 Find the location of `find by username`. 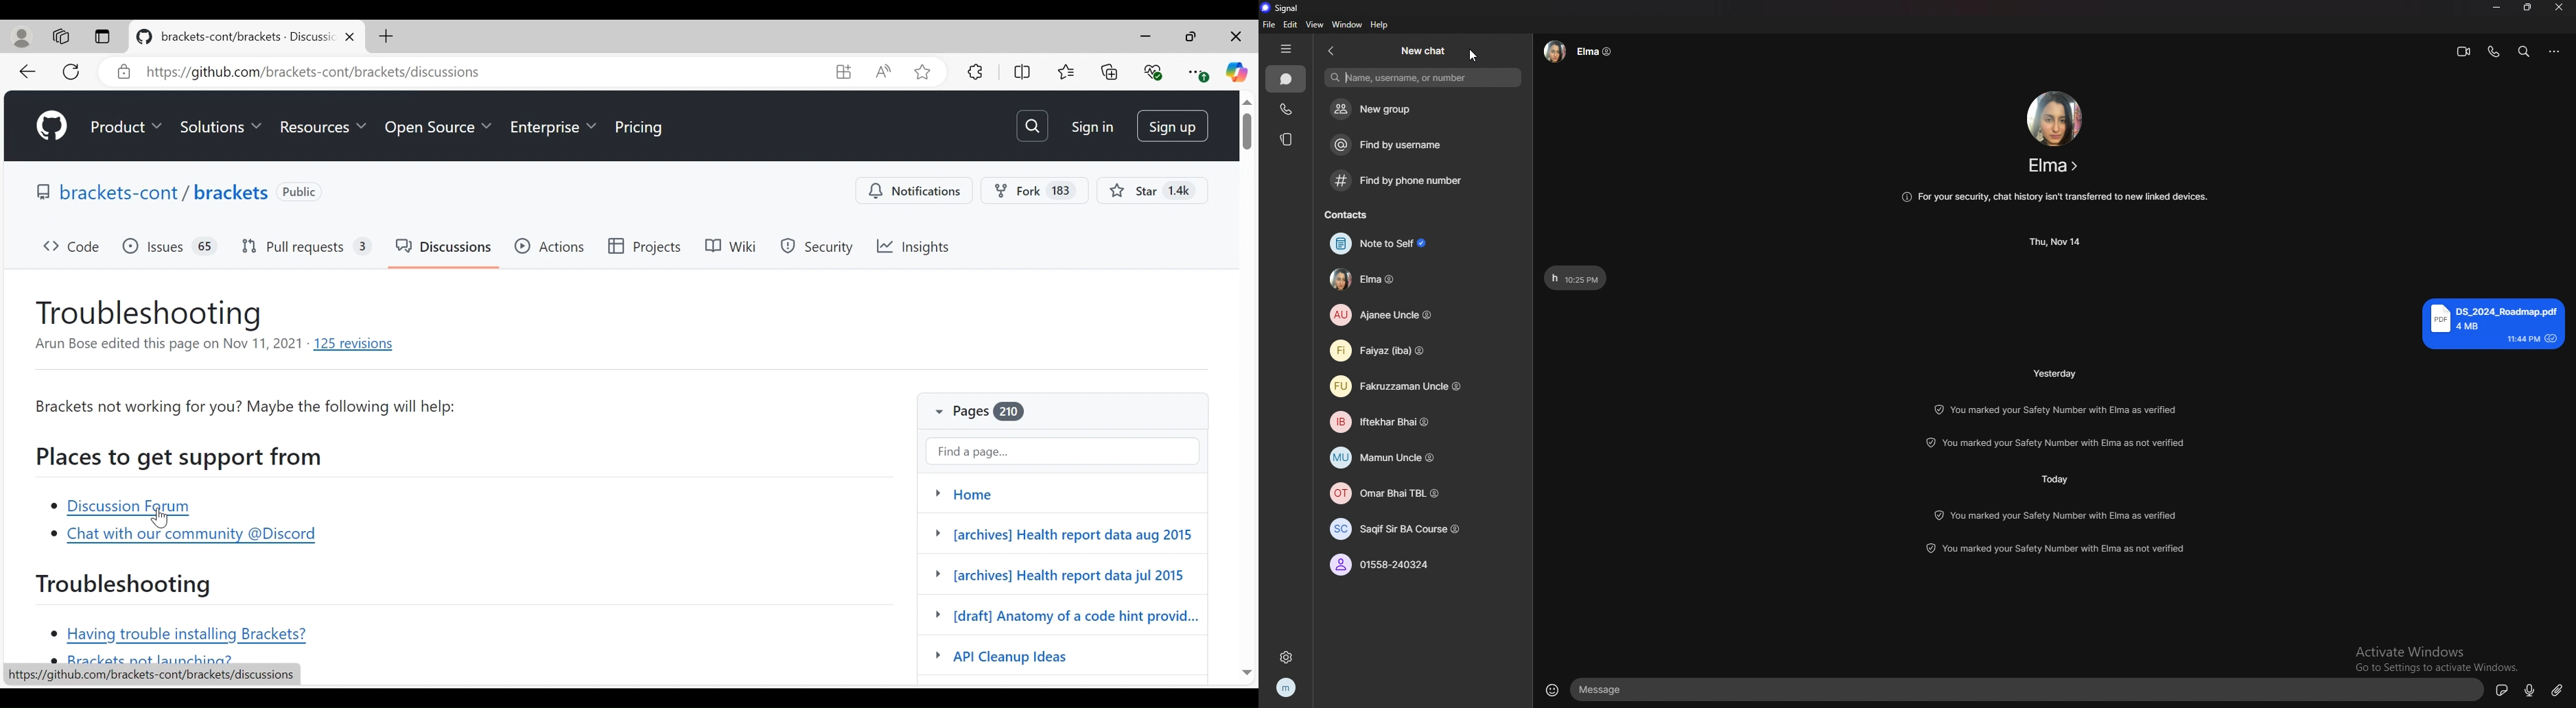

find by username is located at coordinates (1403, 145).